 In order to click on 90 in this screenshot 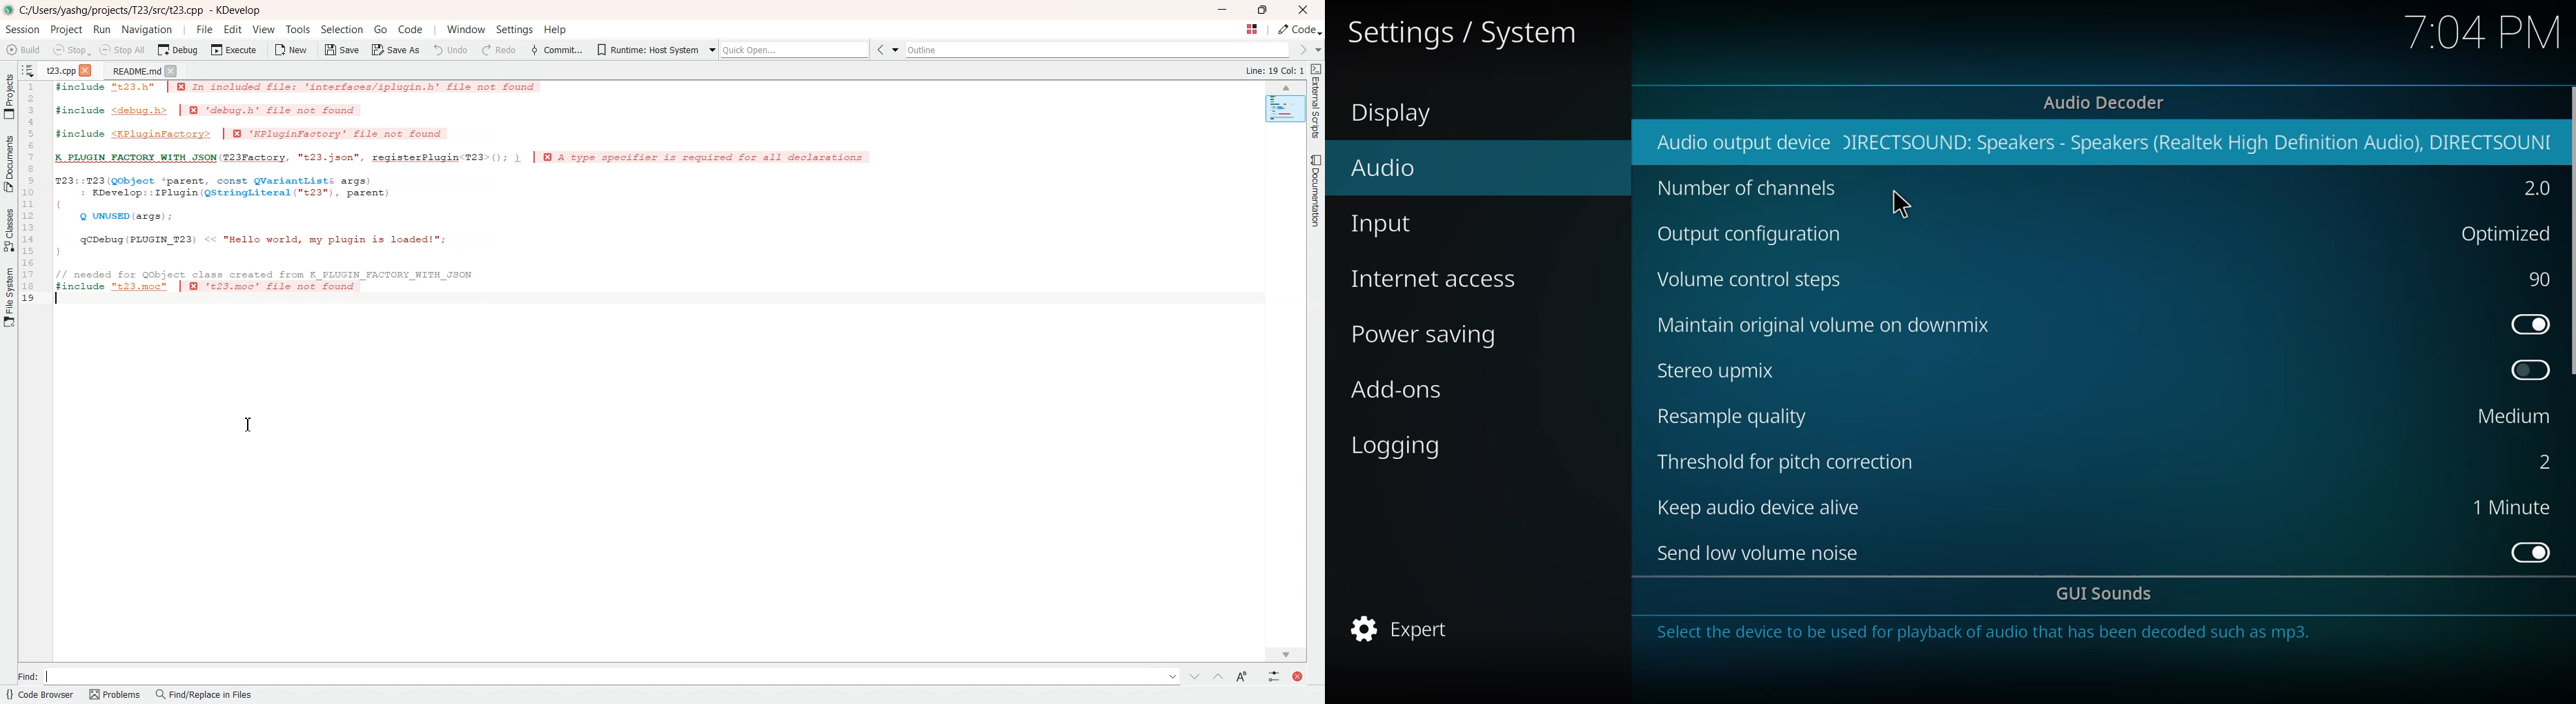, I will do `click(2542, 279)`.